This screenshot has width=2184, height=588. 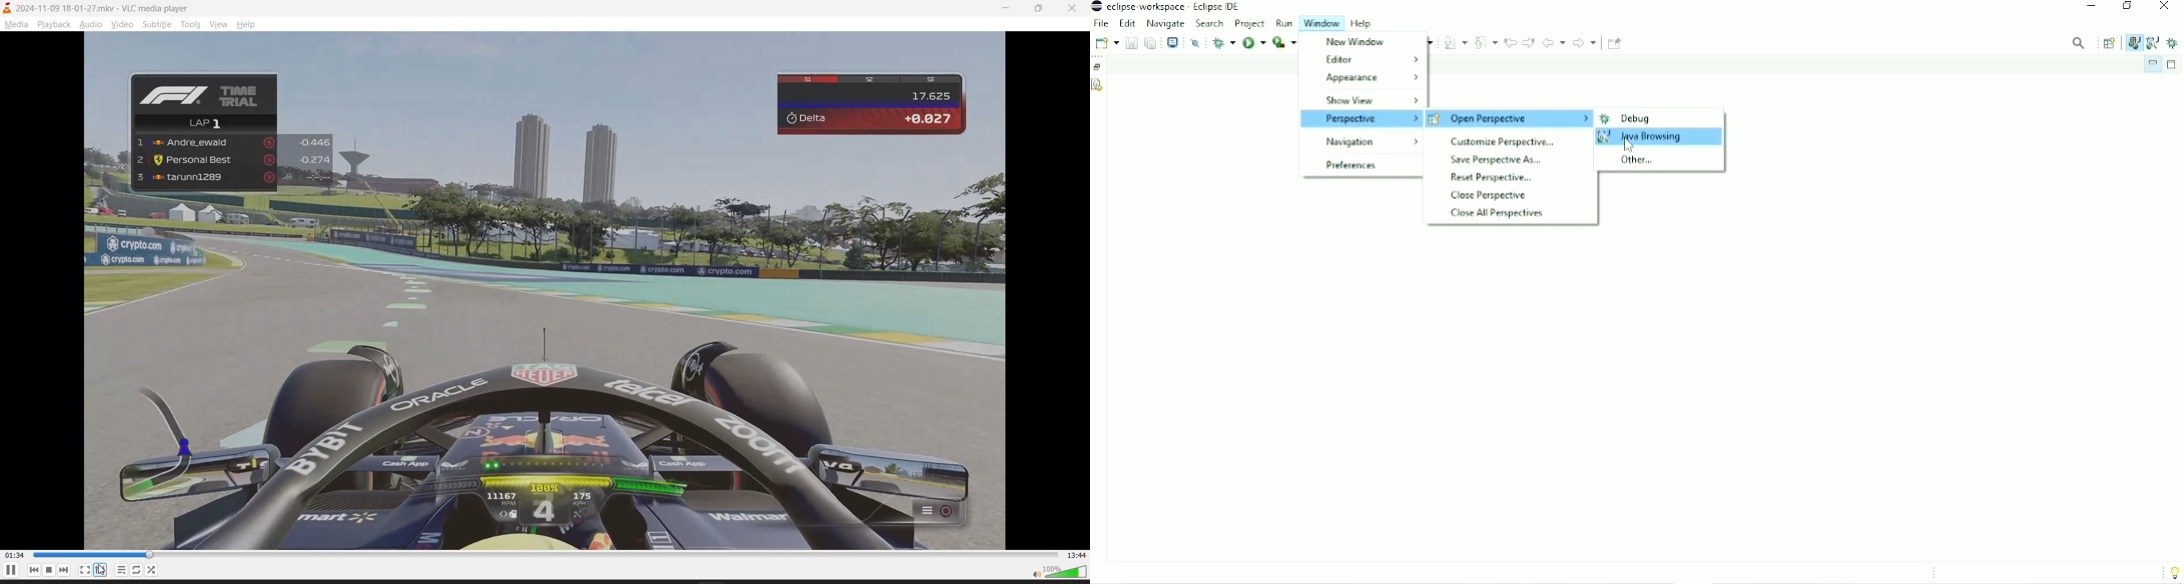 What do you see at coordinates (92, 23) in the screenshot?
I see `audio` at bounding box center [92, 23].